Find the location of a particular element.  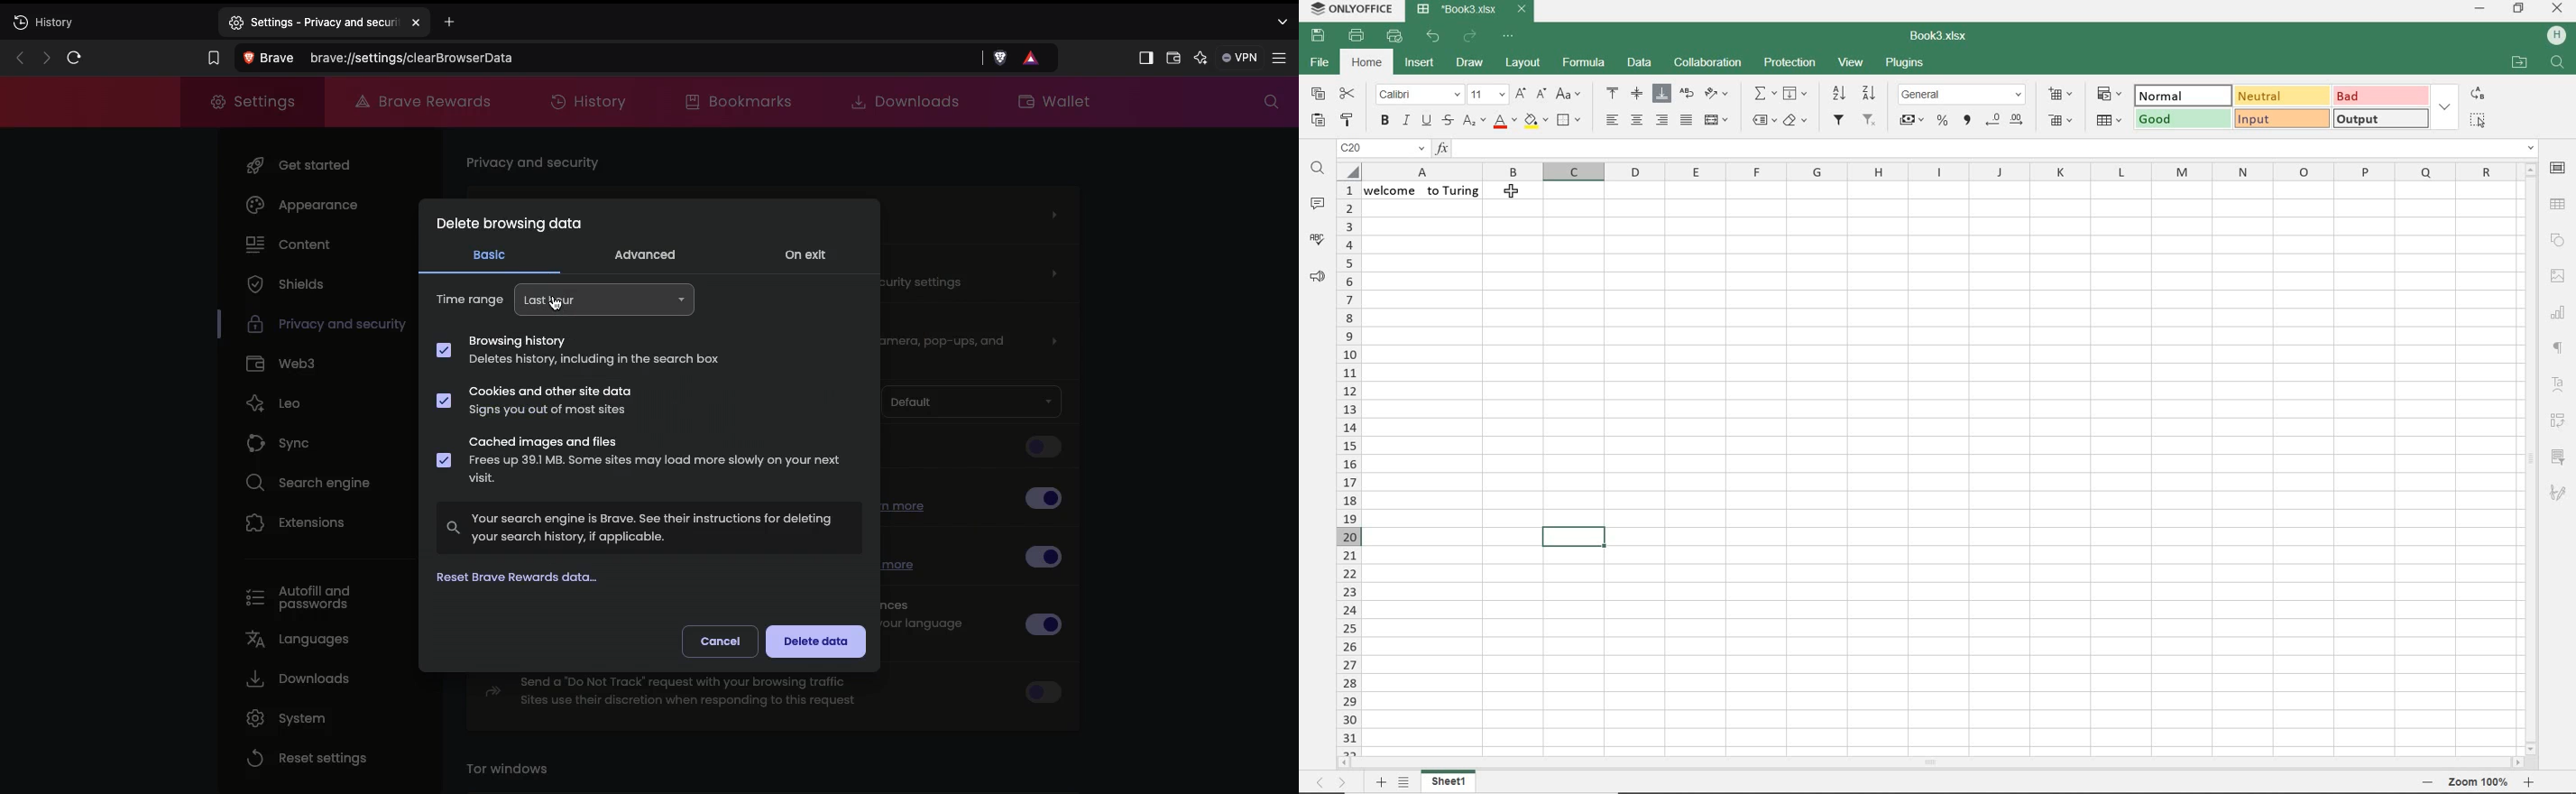

align left is located at coordinates (1613, 119).